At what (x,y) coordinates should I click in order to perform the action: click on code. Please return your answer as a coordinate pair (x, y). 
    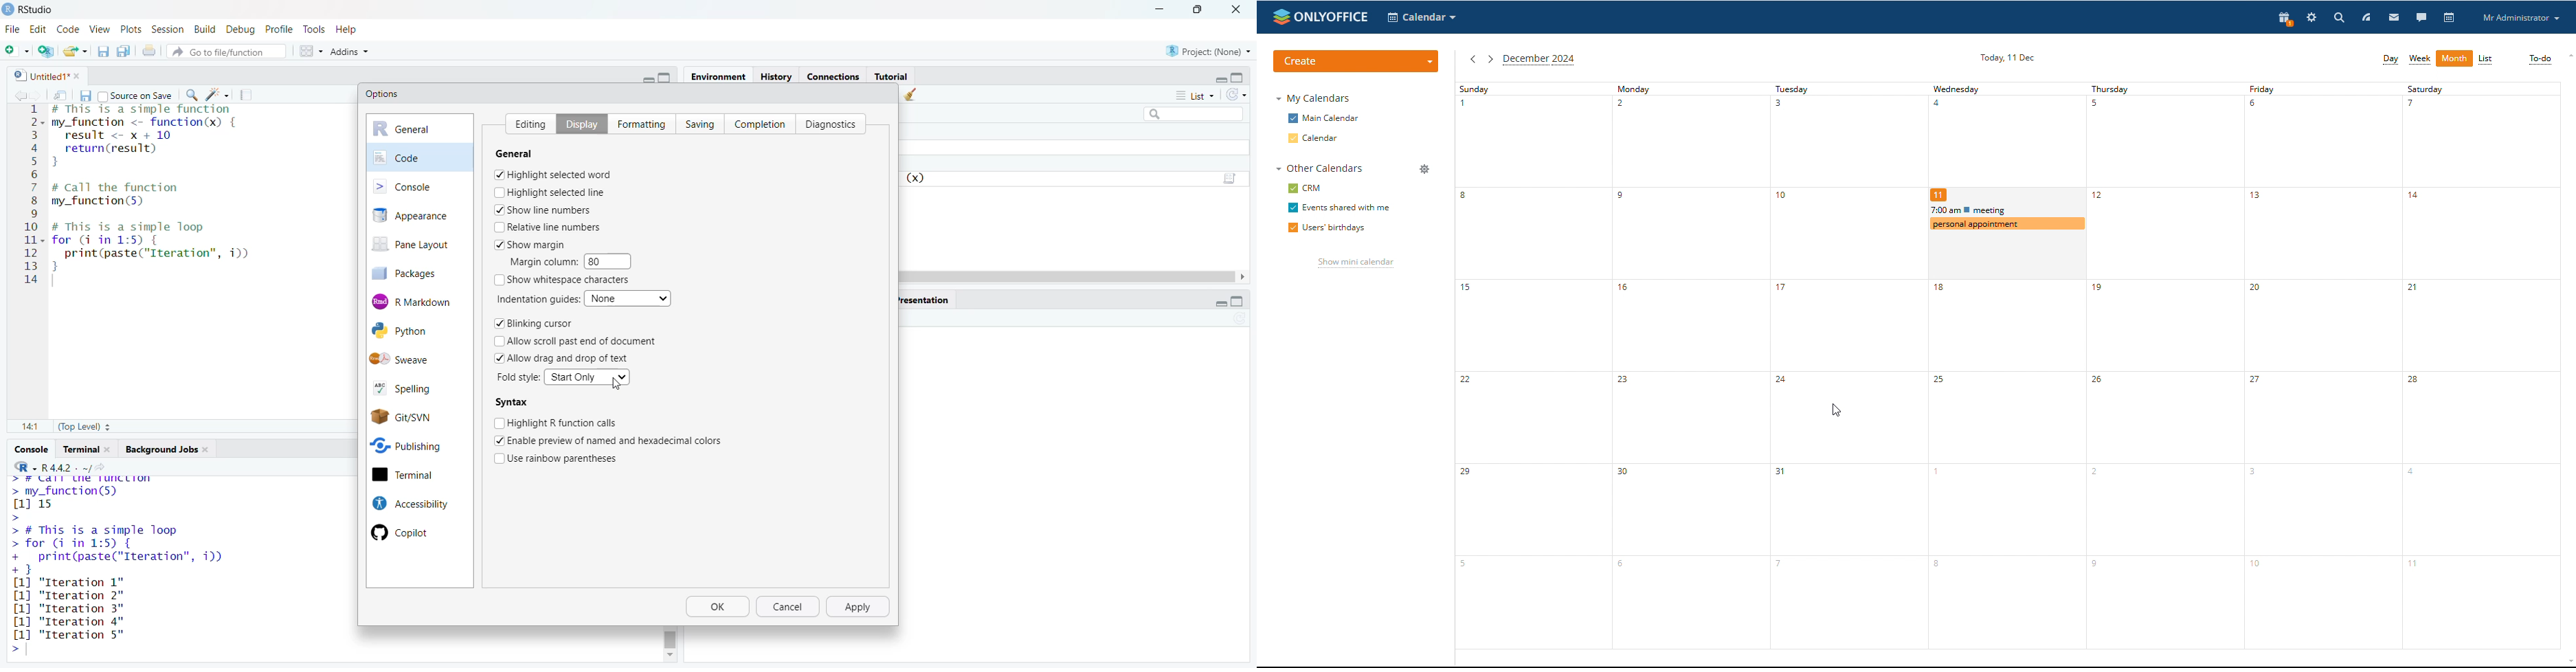
    Looking at the image, I should click on (420, 157).